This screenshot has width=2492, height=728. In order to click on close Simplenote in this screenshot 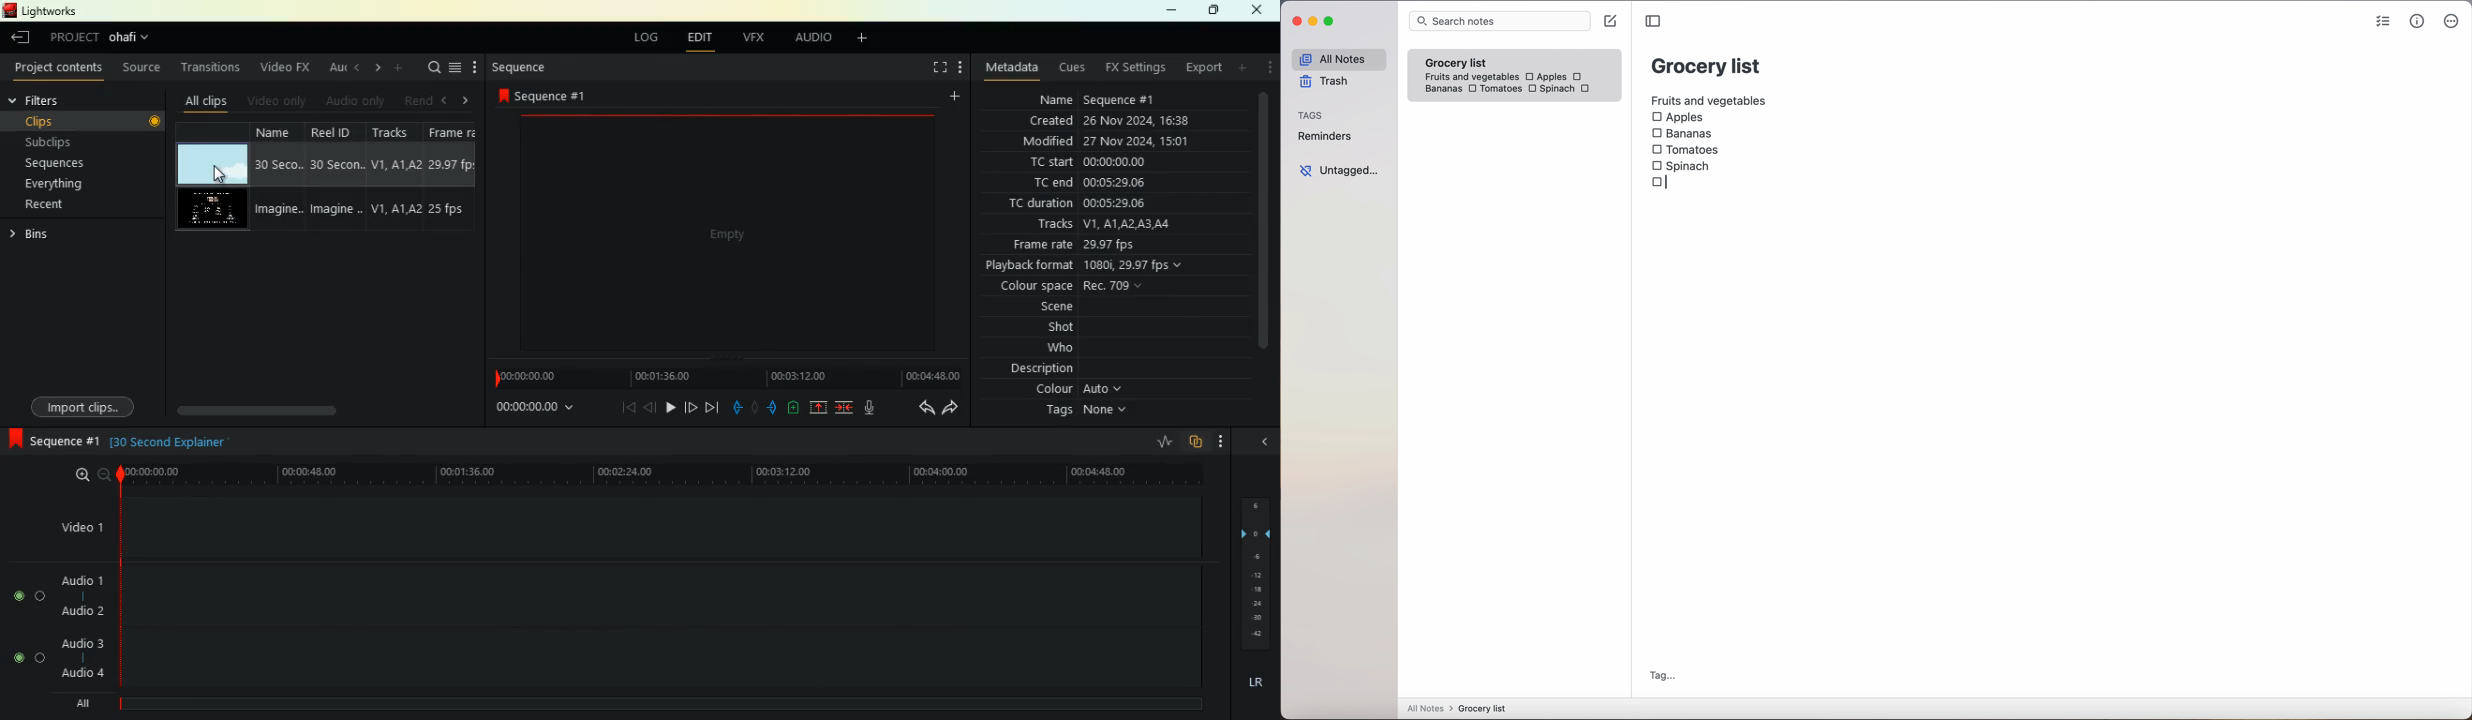, I will do `click(1296, 22)`.